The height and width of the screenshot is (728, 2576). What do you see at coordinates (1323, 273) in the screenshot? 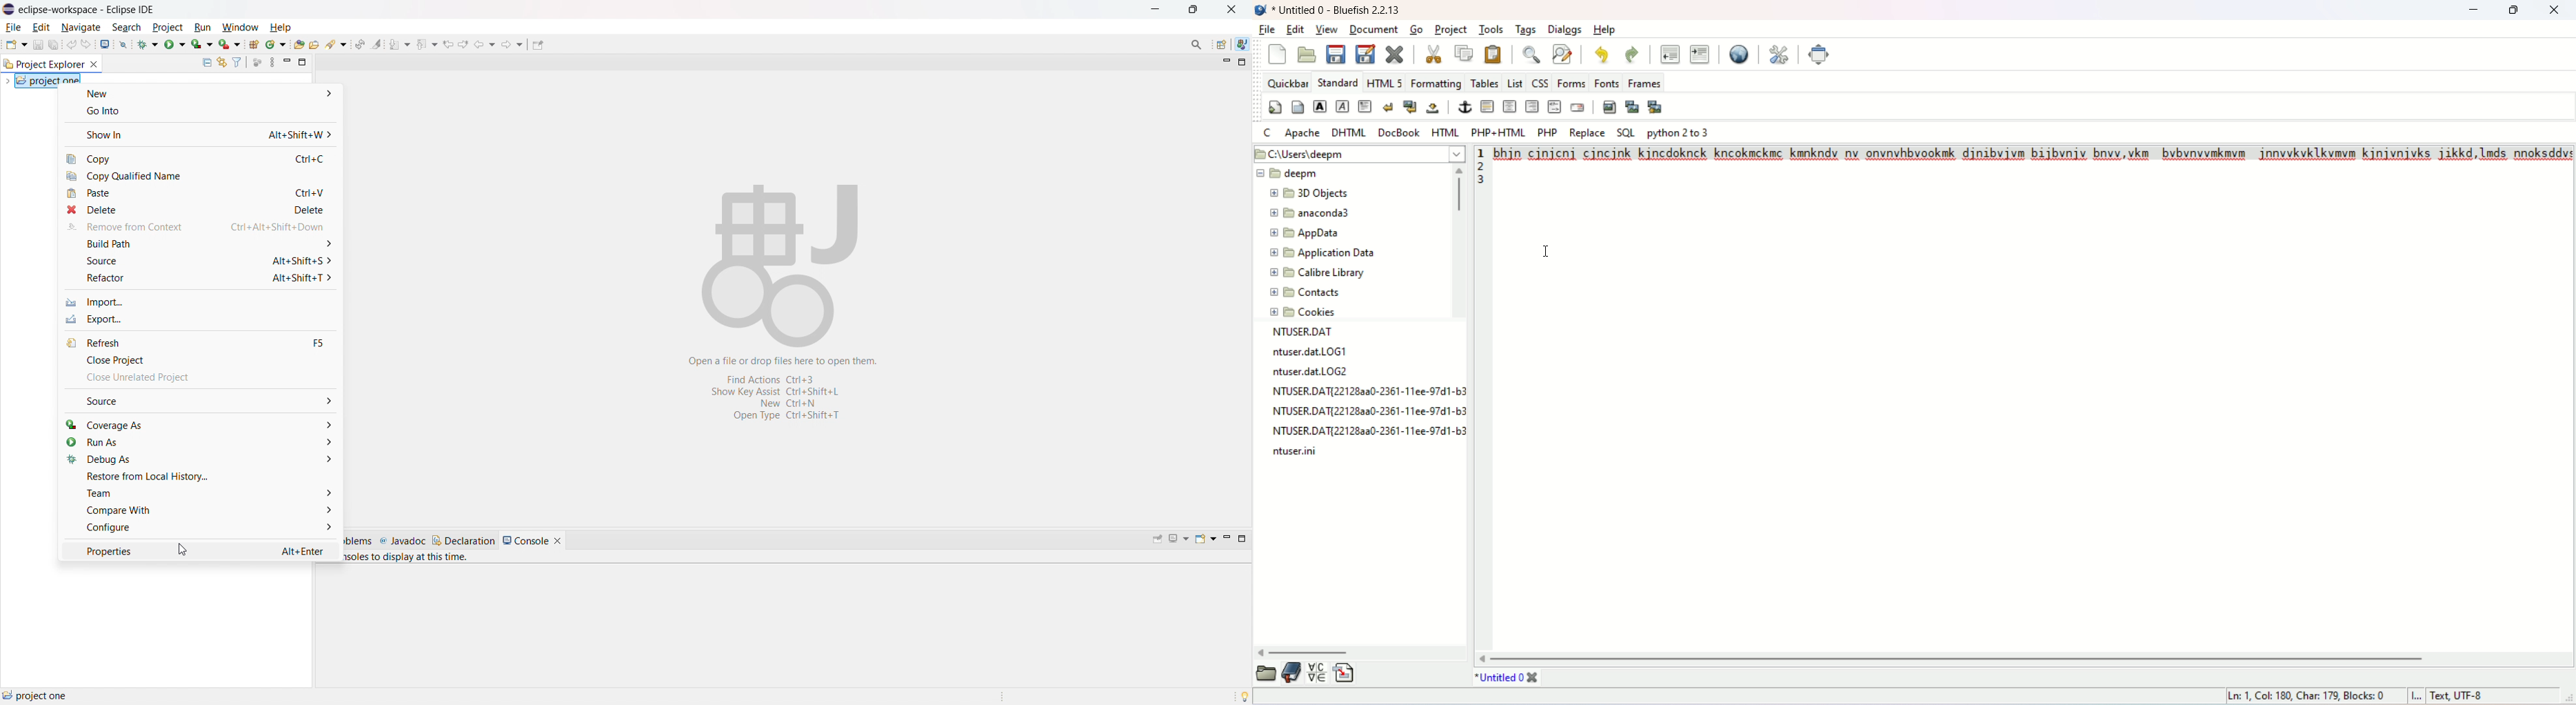
I see `calibre library` at bounding box center [1323, 273].